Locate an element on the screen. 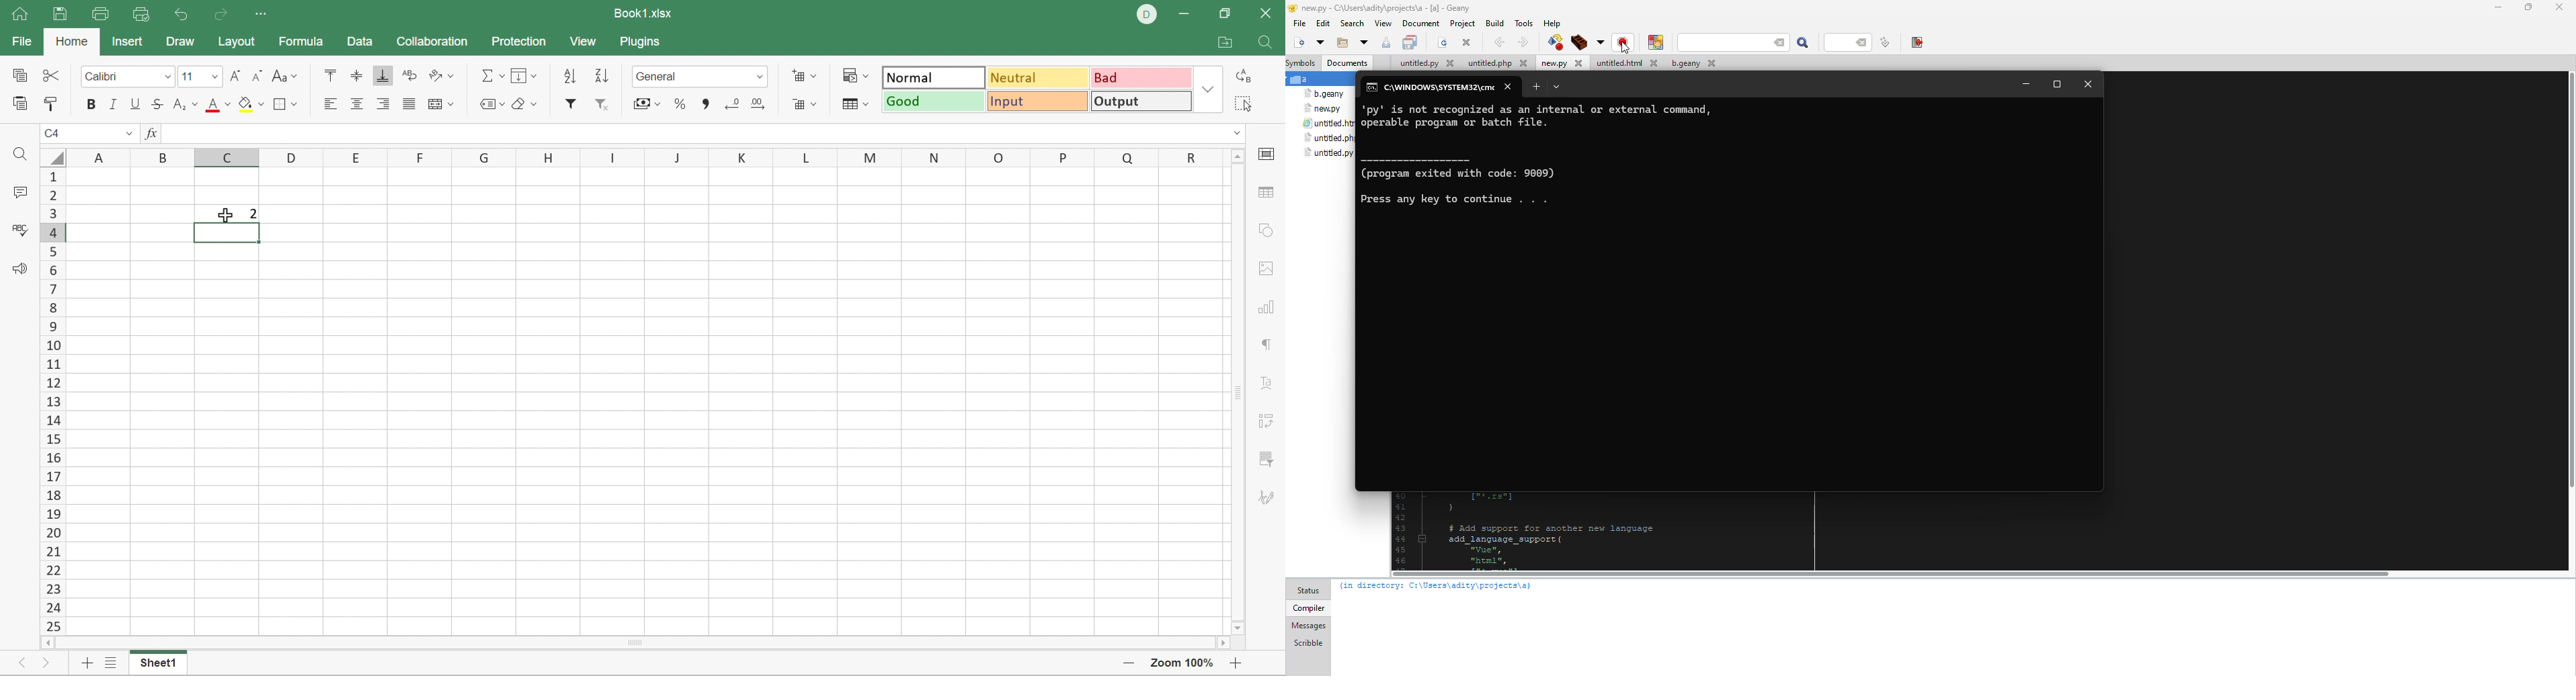 The height and width of the screenshot is (700, 2576). Underline is located at coordinates (137, 104).